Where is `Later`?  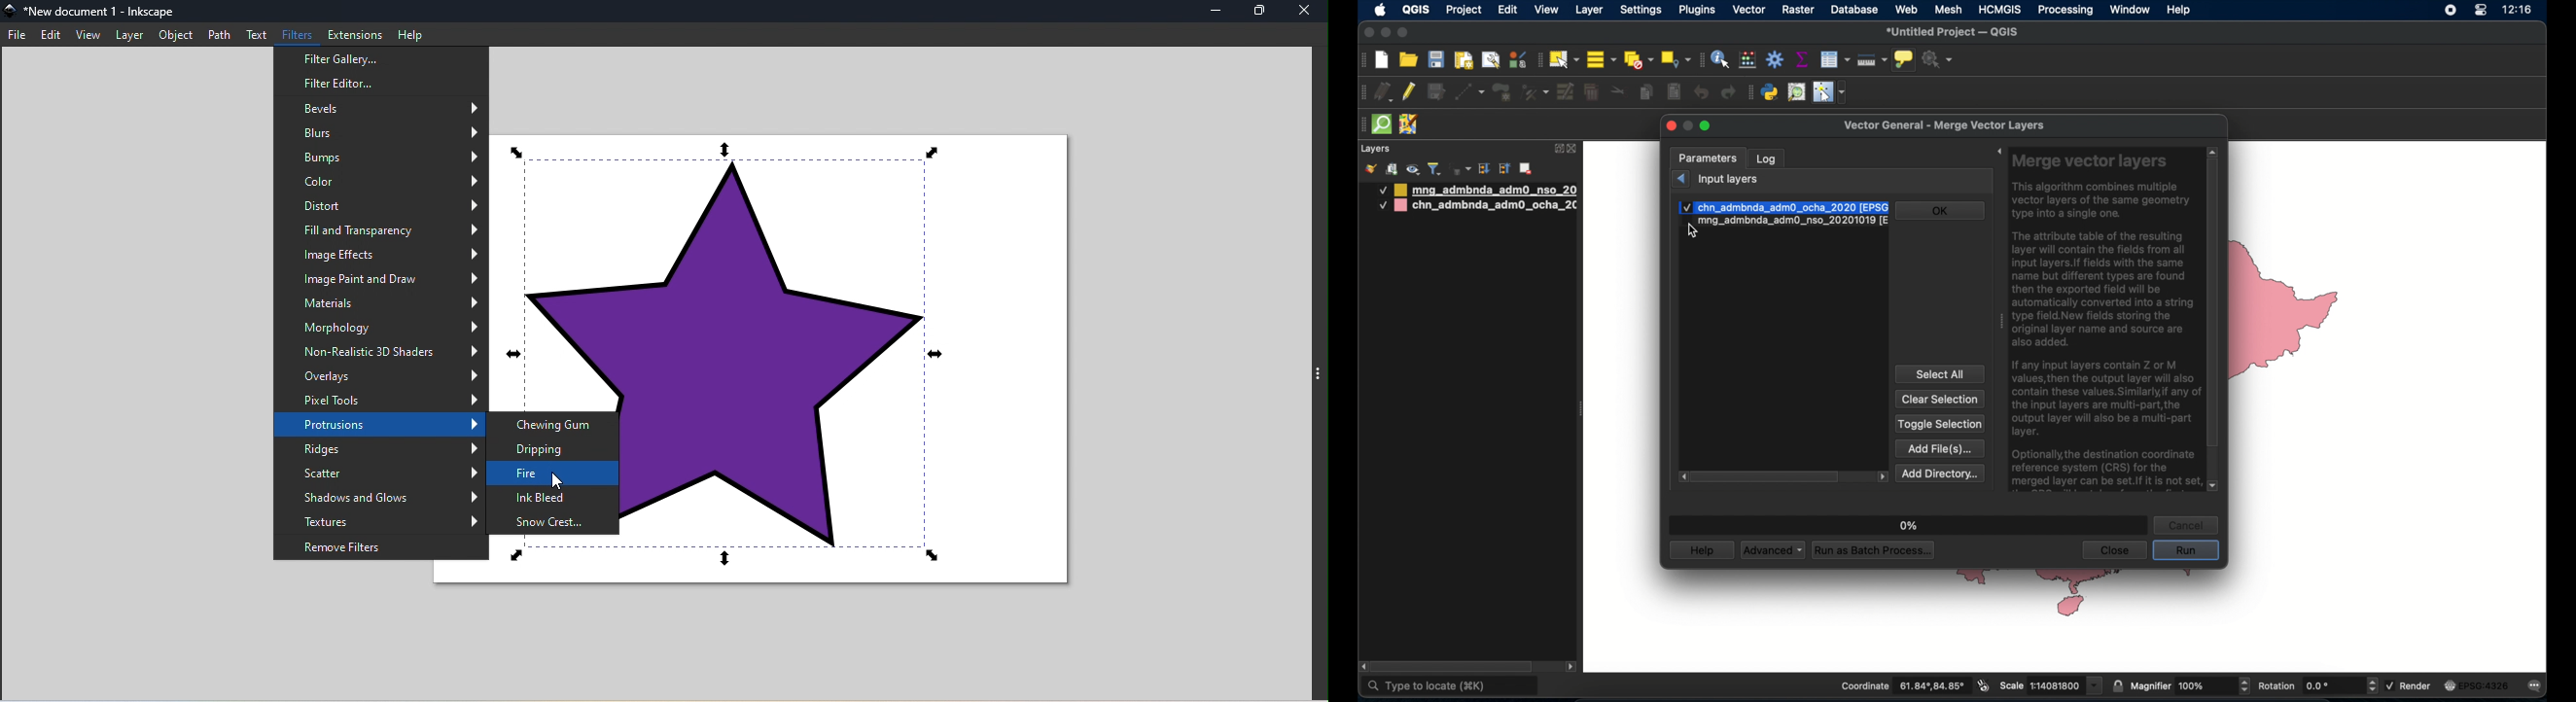
Later is located at coordinates (129, 38).